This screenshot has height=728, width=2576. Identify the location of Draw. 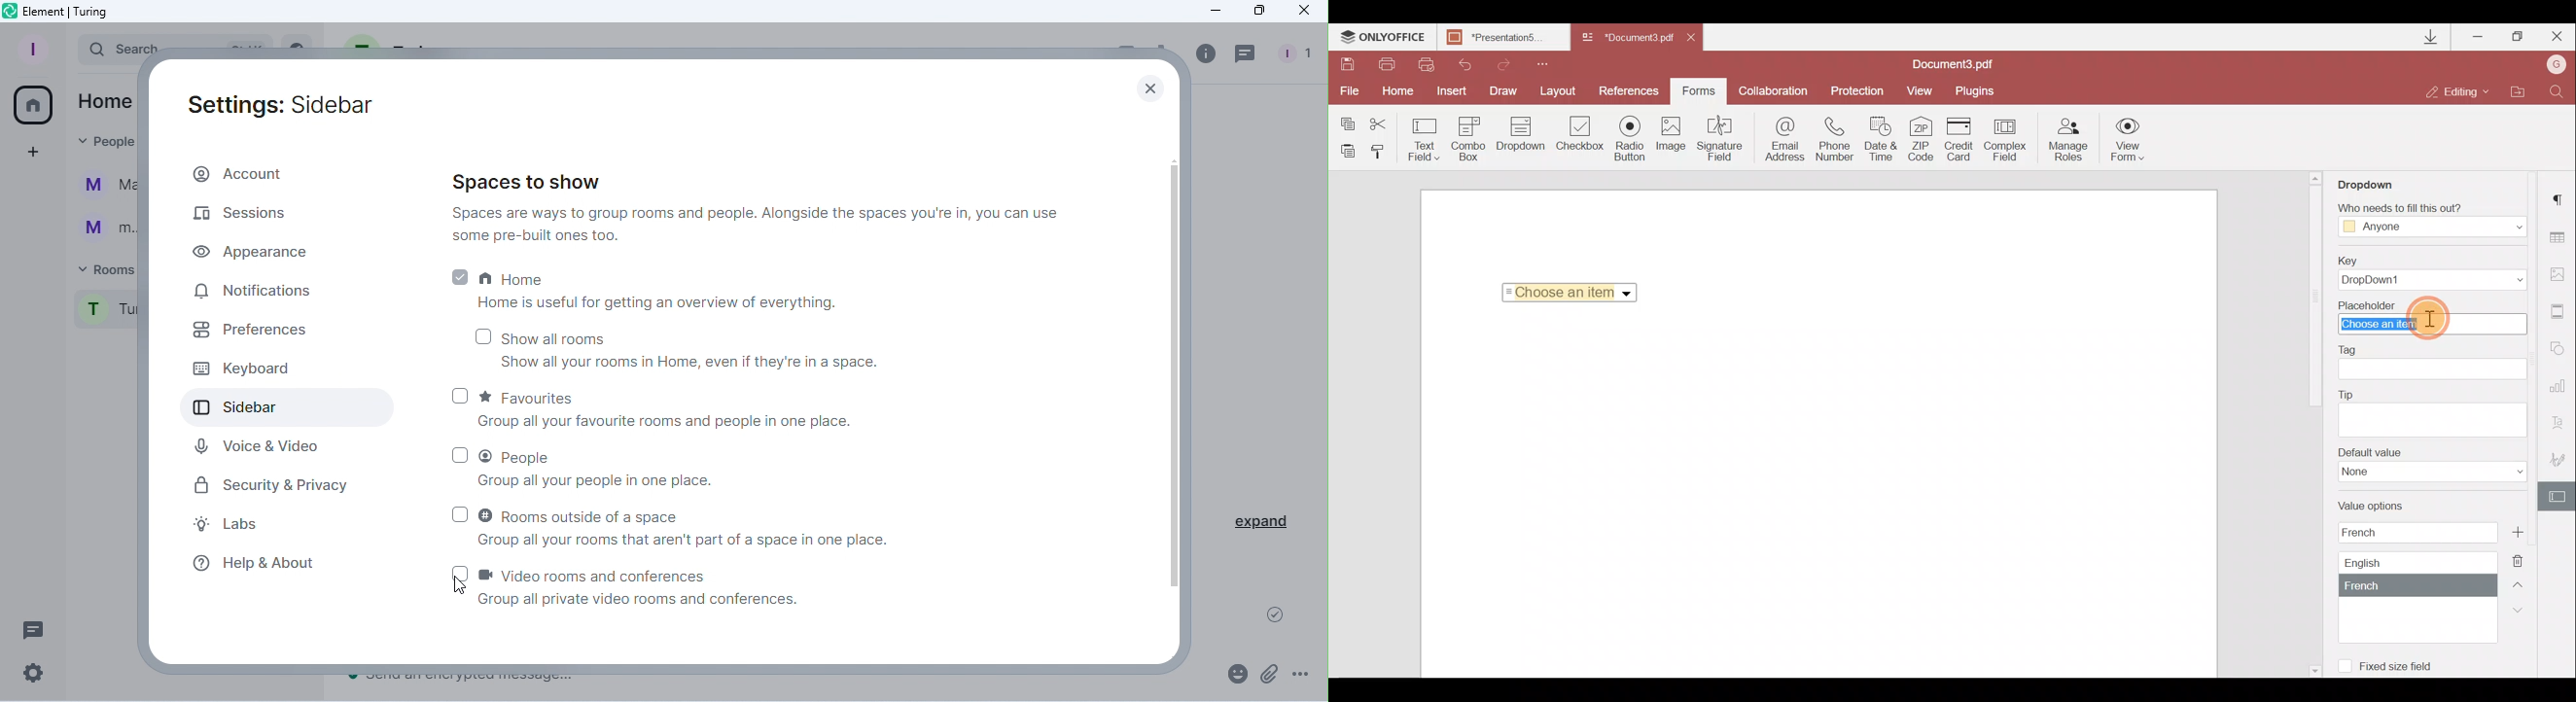
(1504, 90).